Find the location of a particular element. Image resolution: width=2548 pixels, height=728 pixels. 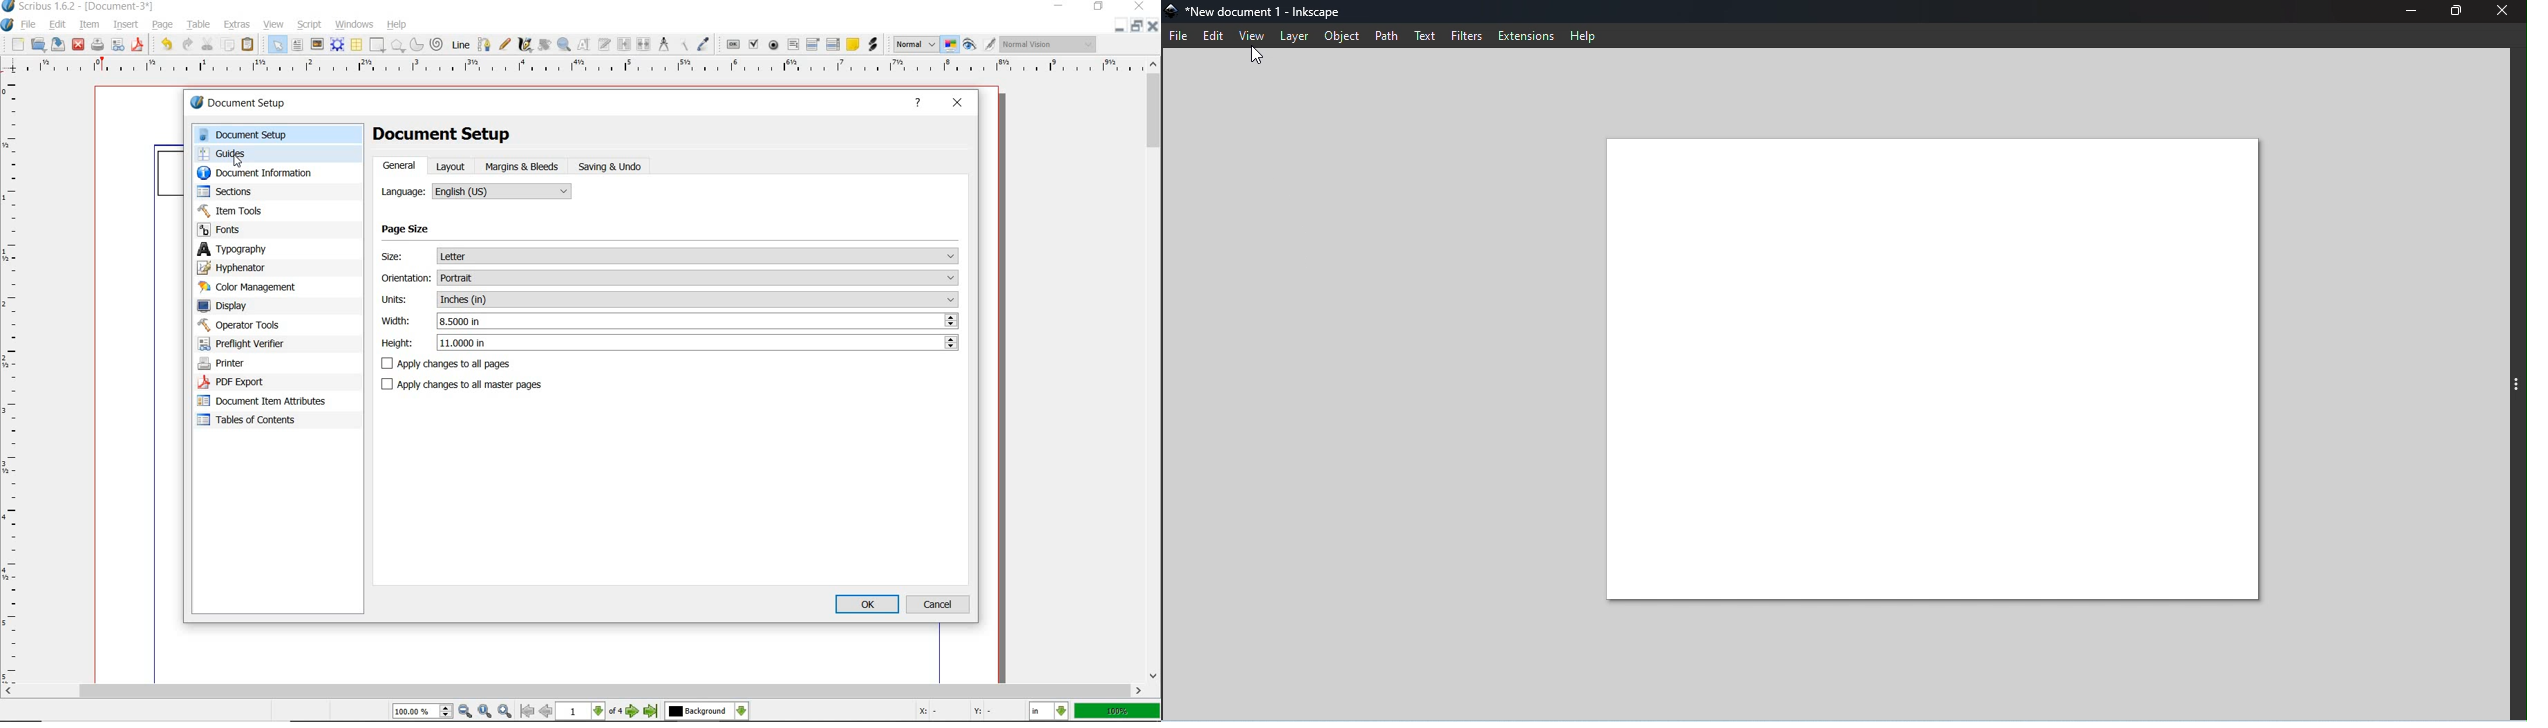

ruler is located at coordinates (575, 69).